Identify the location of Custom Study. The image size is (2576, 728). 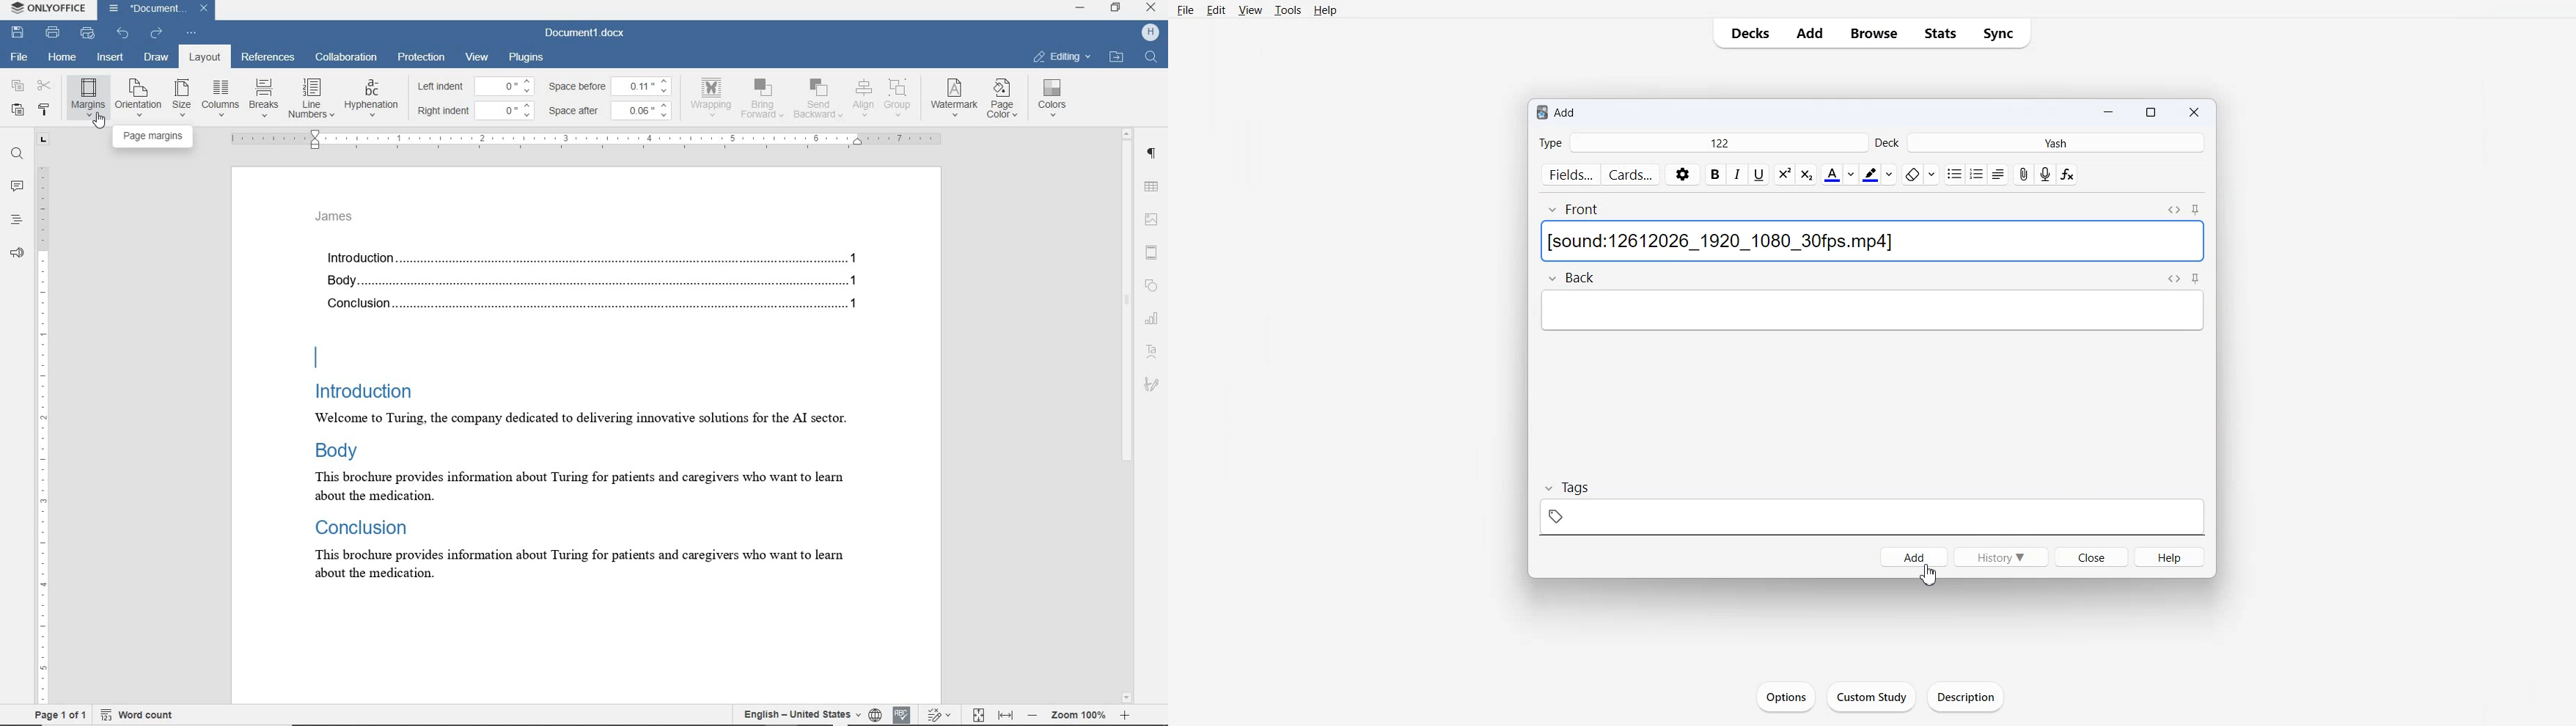
(1871, 696).